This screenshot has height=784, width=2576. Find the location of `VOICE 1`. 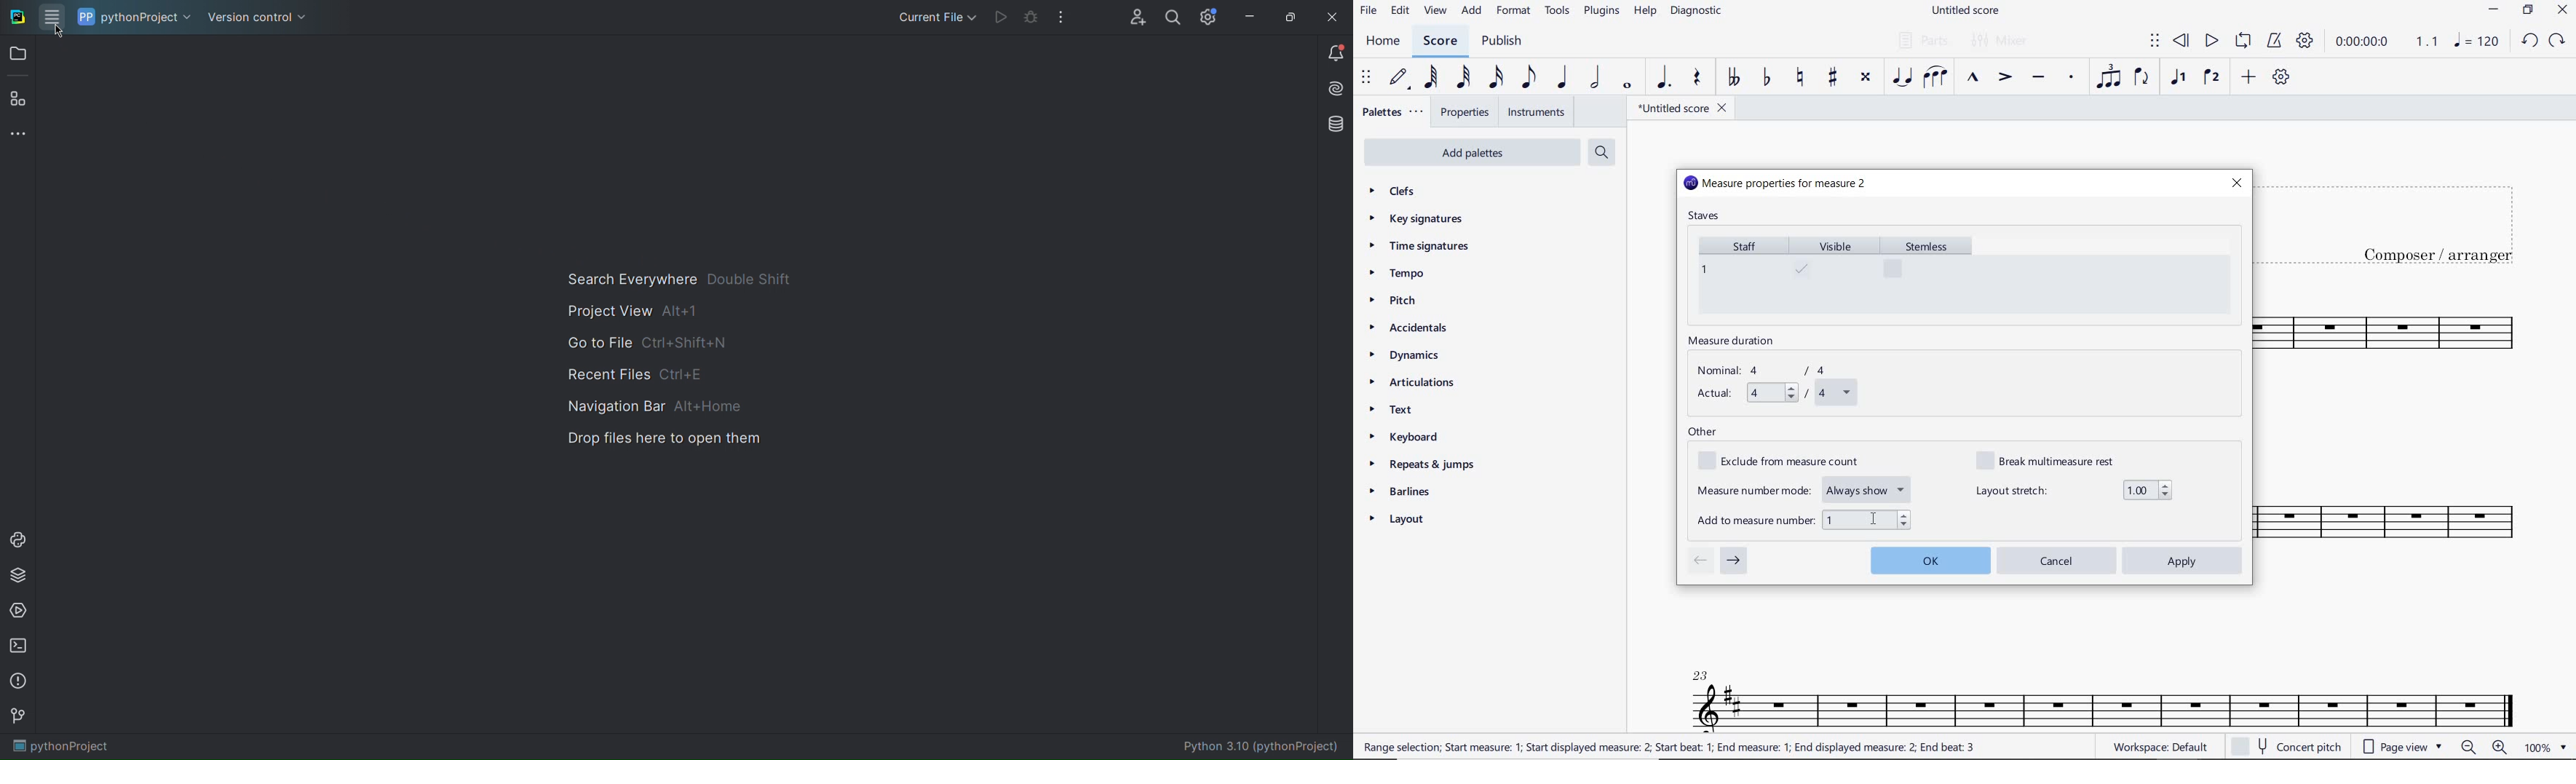

VOICE 1 is located at coordinates (2177, 78).